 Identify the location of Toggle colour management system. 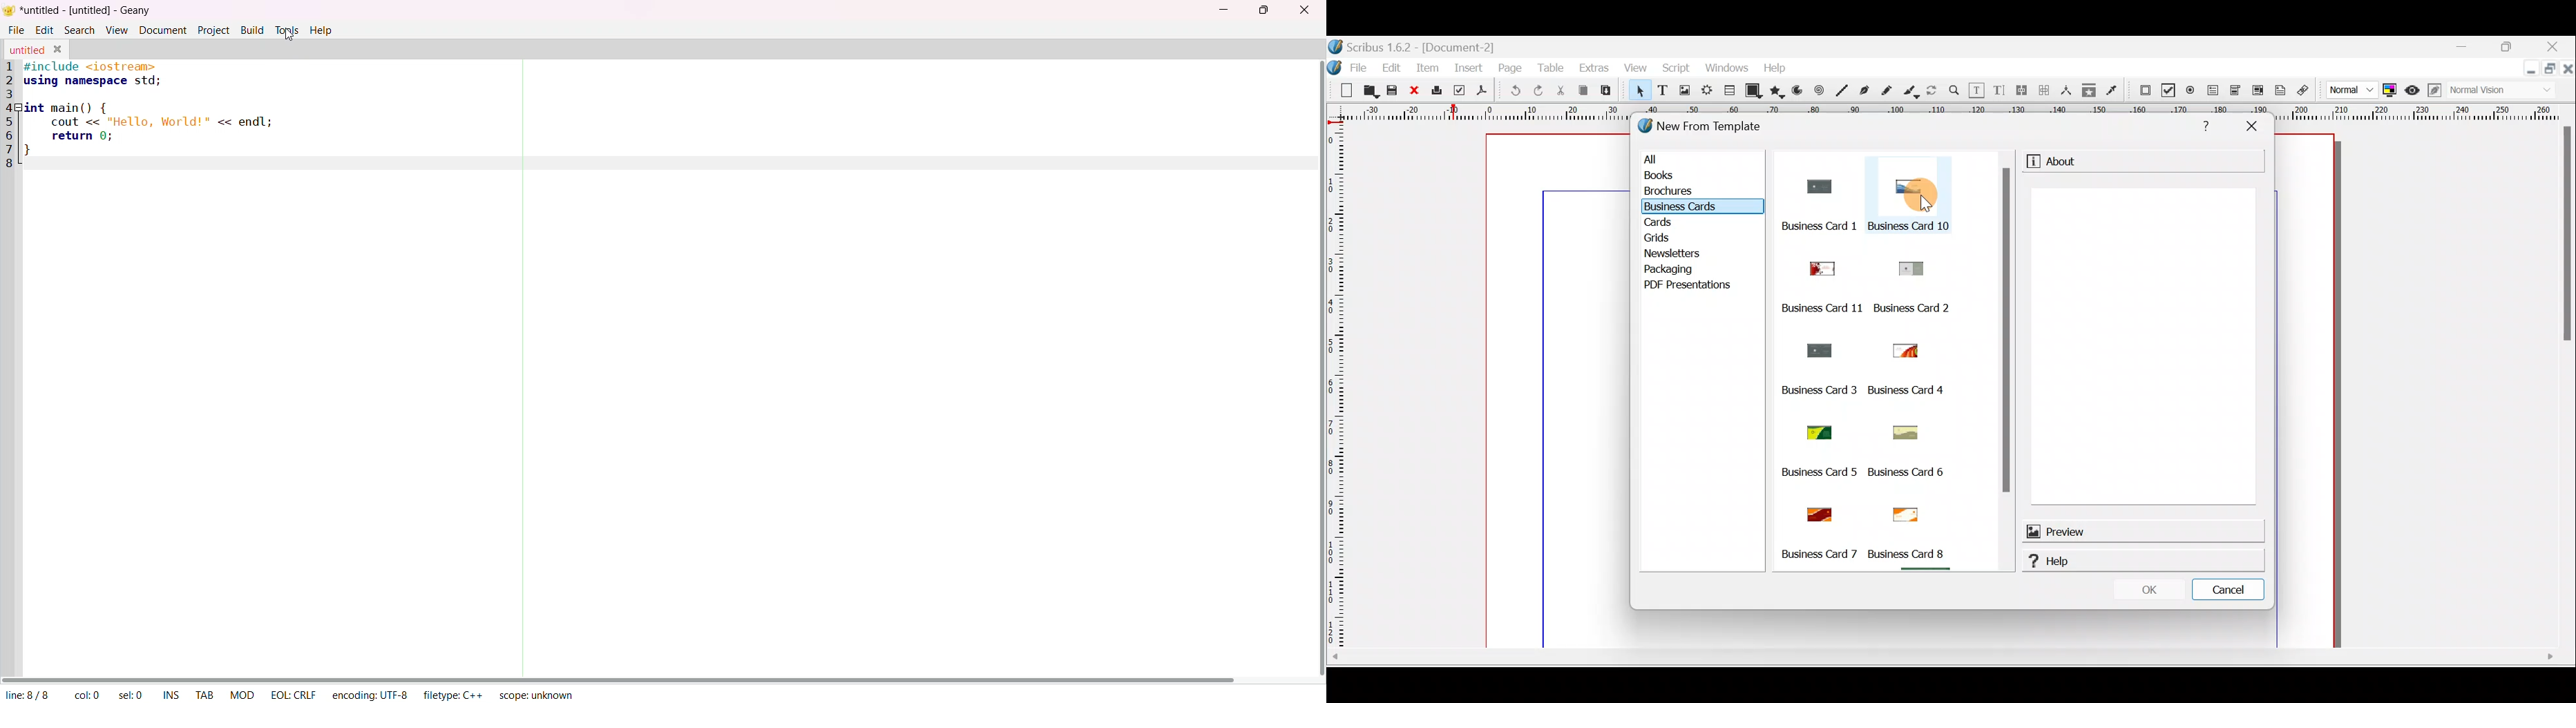
(2391, 89).